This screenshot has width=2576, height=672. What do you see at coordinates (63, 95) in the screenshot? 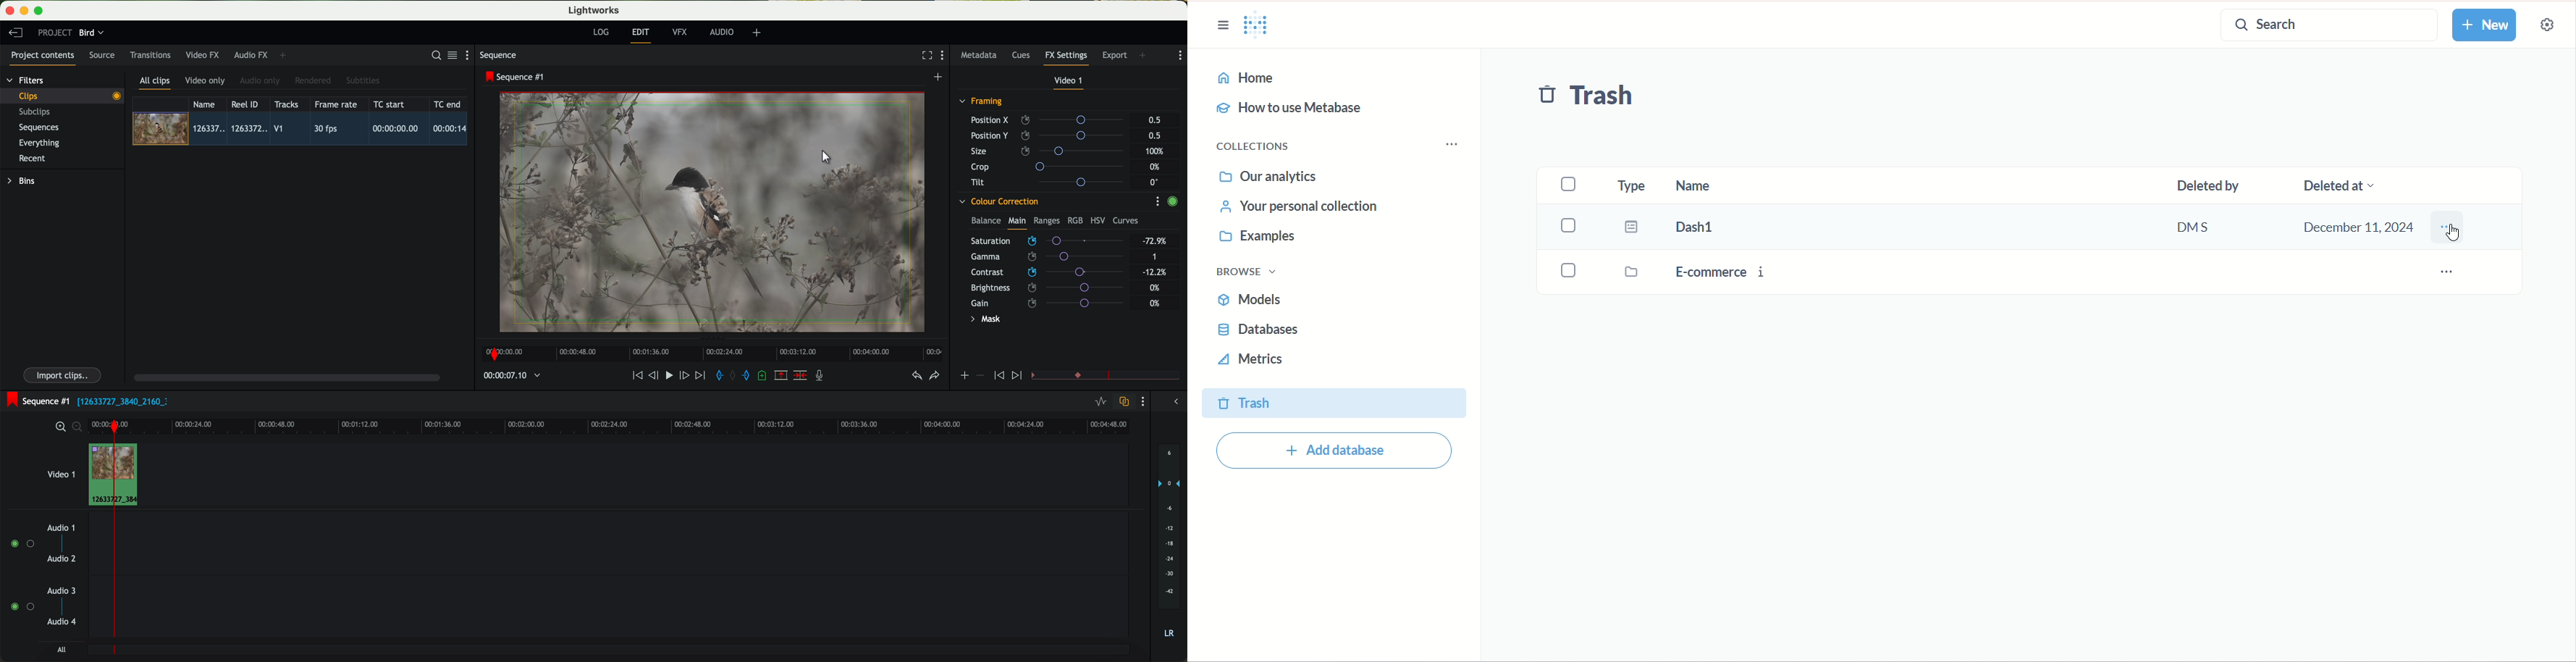
I see `clips` at bounding box center [63, 95].